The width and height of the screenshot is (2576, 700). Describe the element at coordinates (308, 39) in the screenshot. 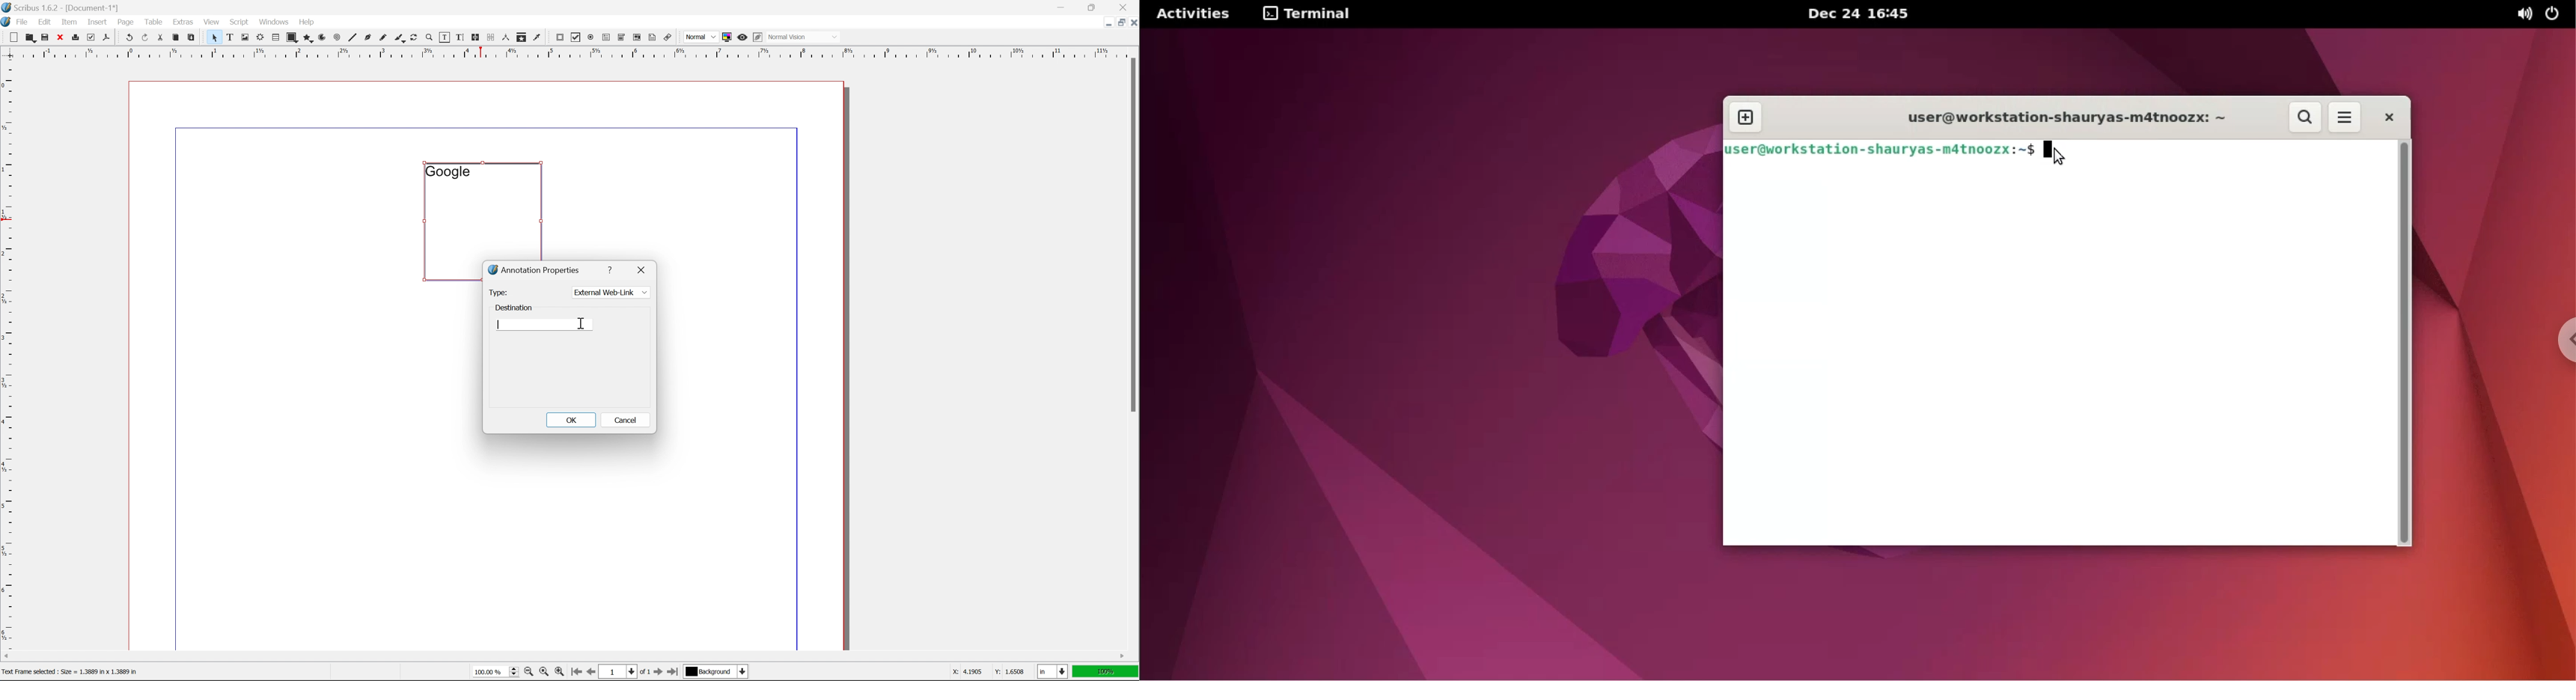

I see `polygon` at that location.